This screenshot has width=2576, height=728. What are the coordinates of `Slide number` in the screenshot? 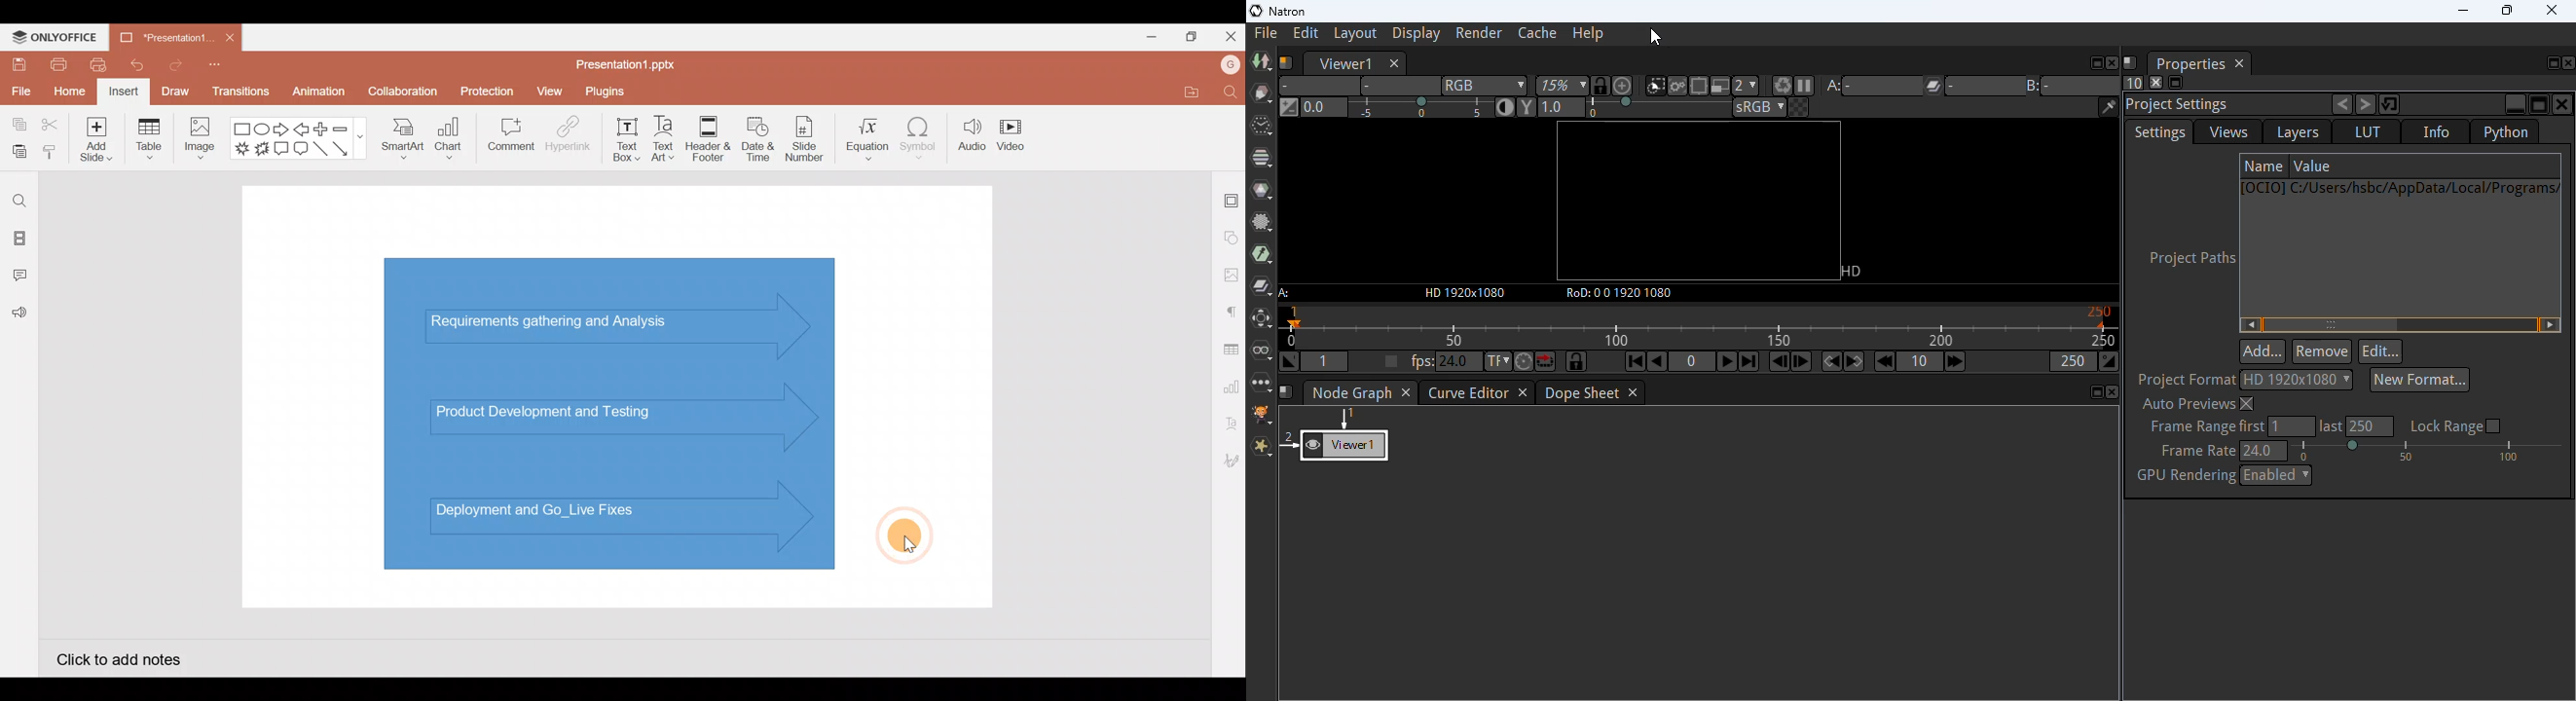 It's located at (803, 139).